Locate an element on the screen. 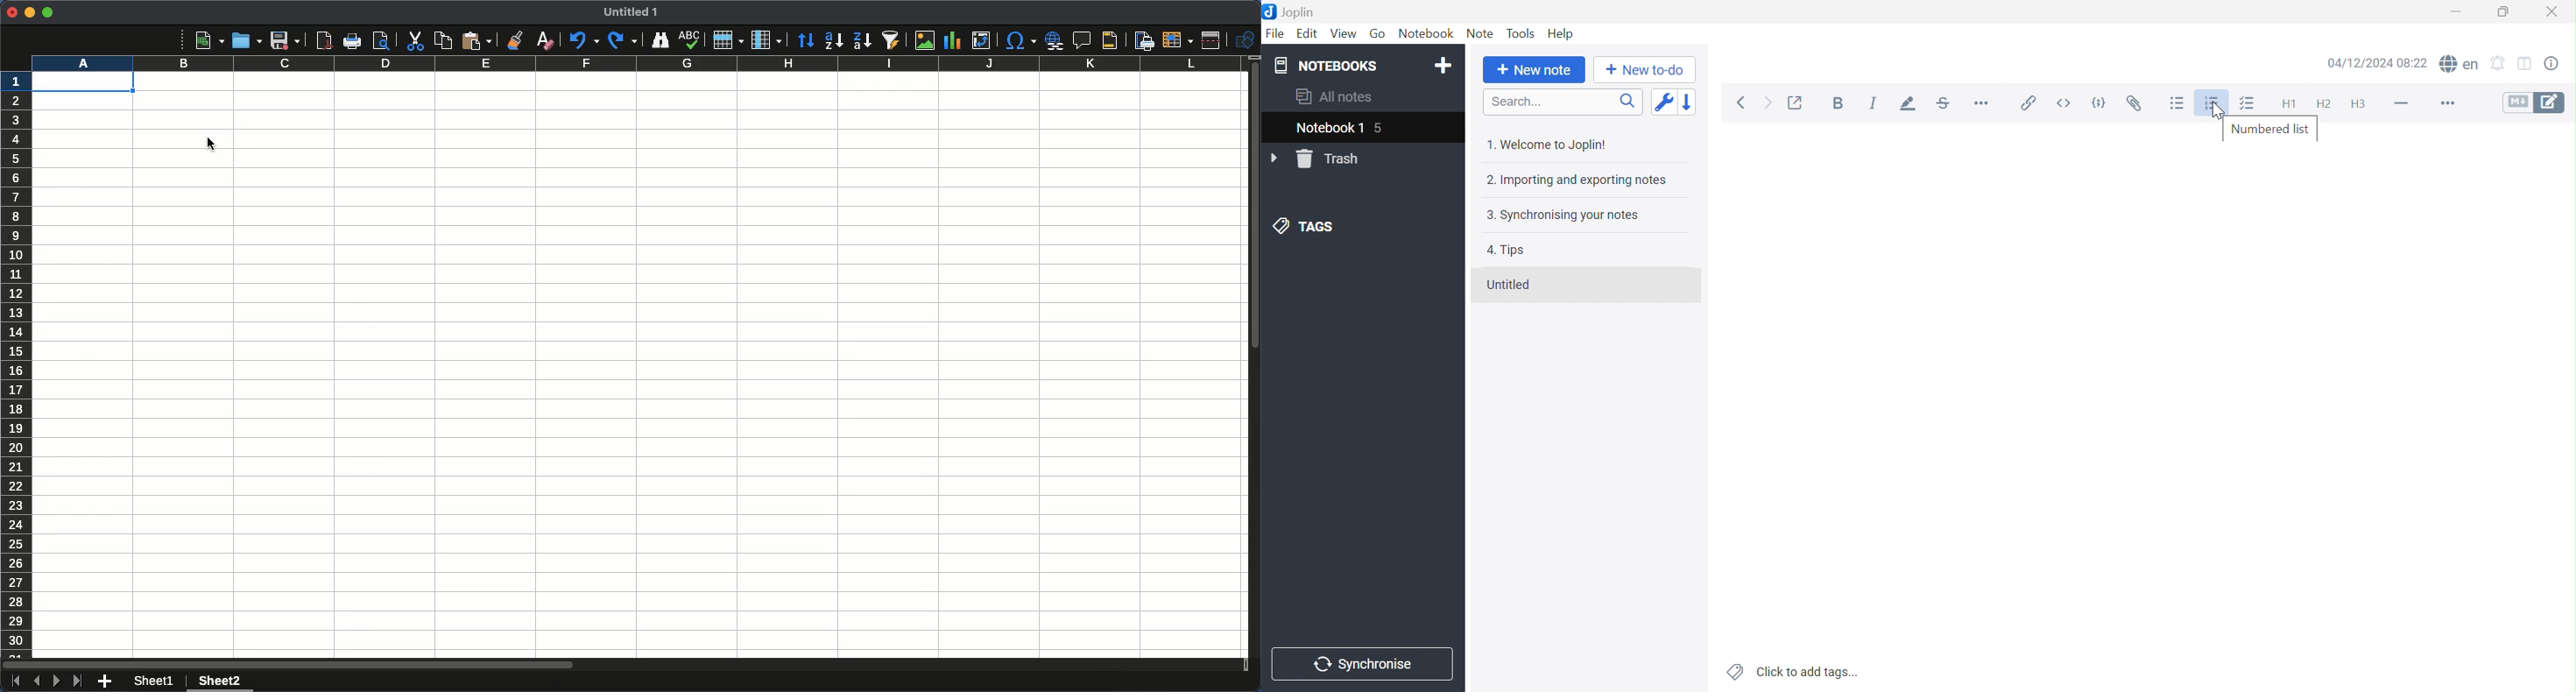  First sheet is located at coordinates (14, 681).